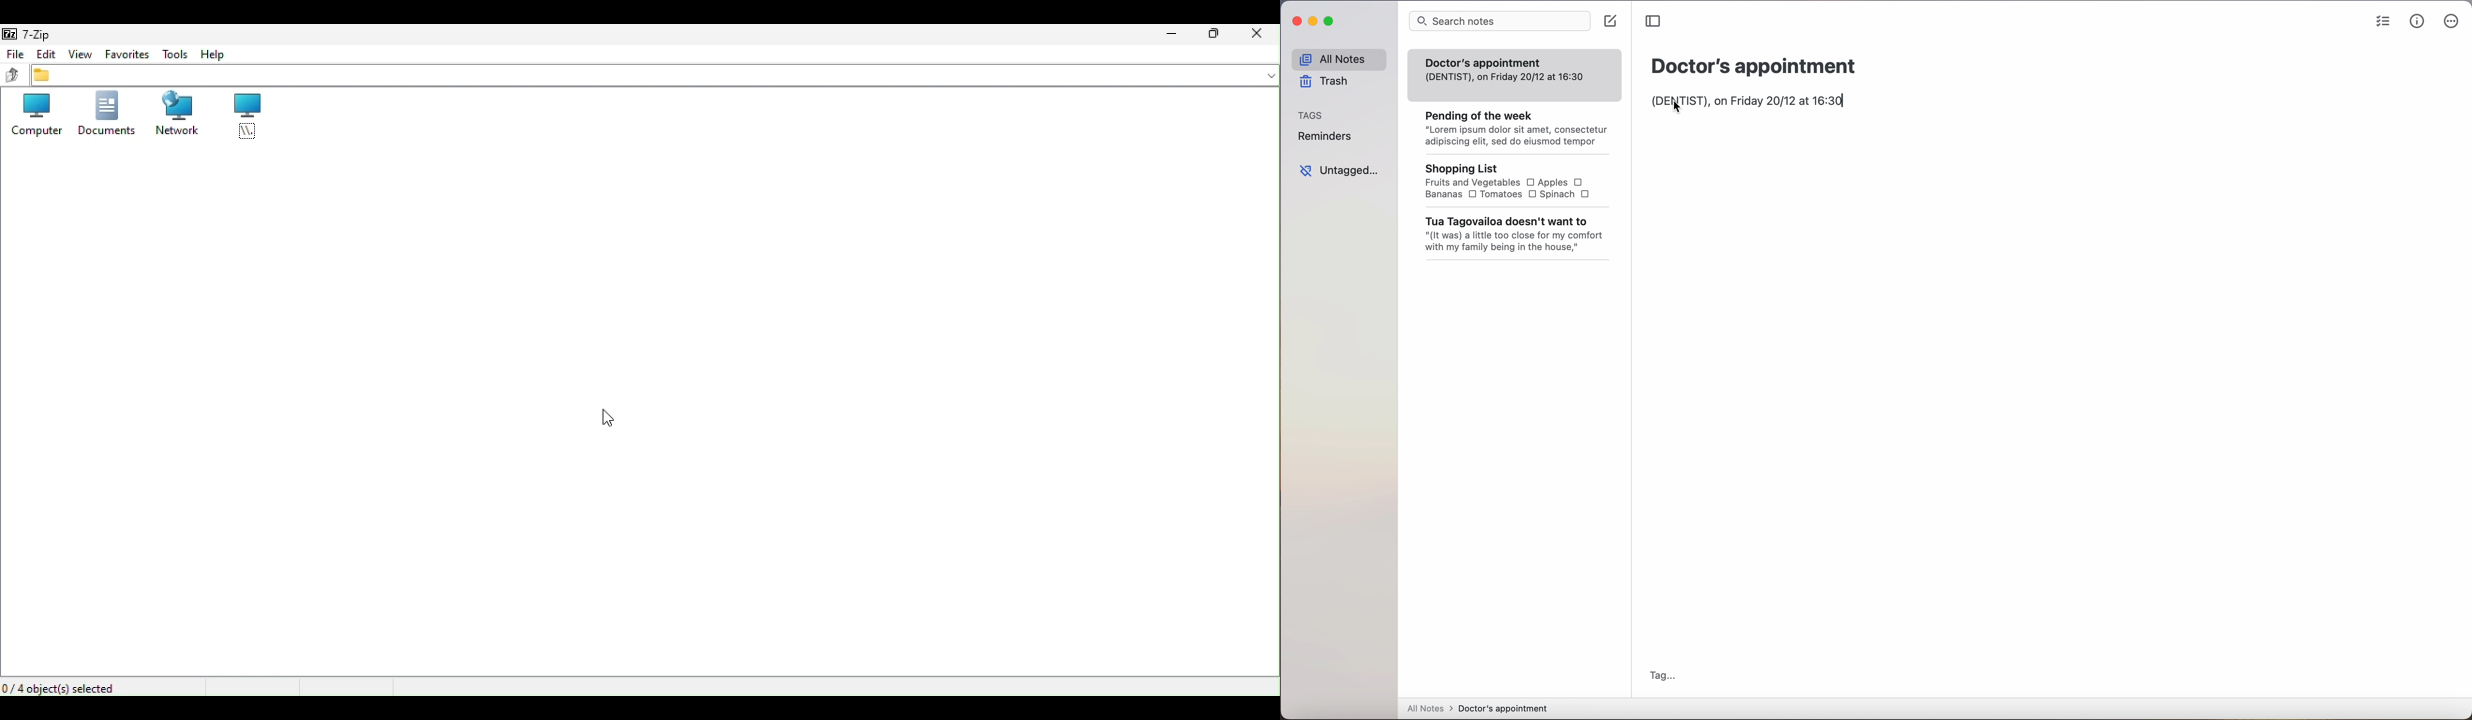  I want to click on all notes > Doctor's appointment, so click(1479, 708).